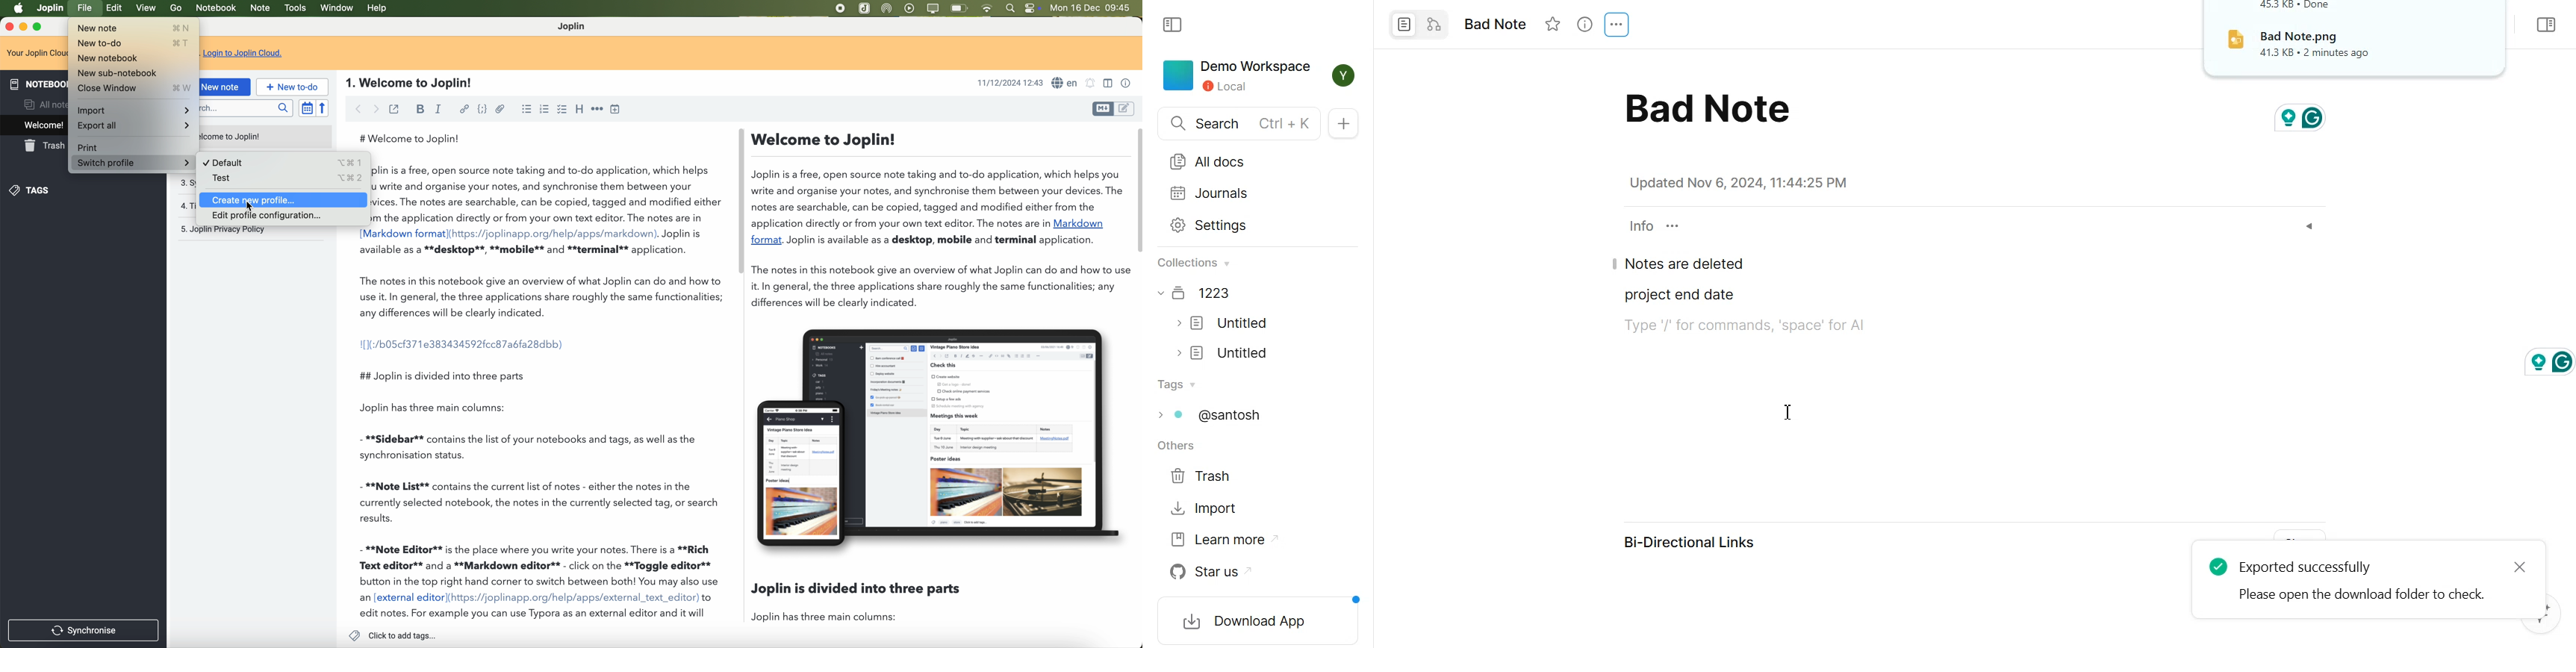  I want to click on Print, so click(132, 146).